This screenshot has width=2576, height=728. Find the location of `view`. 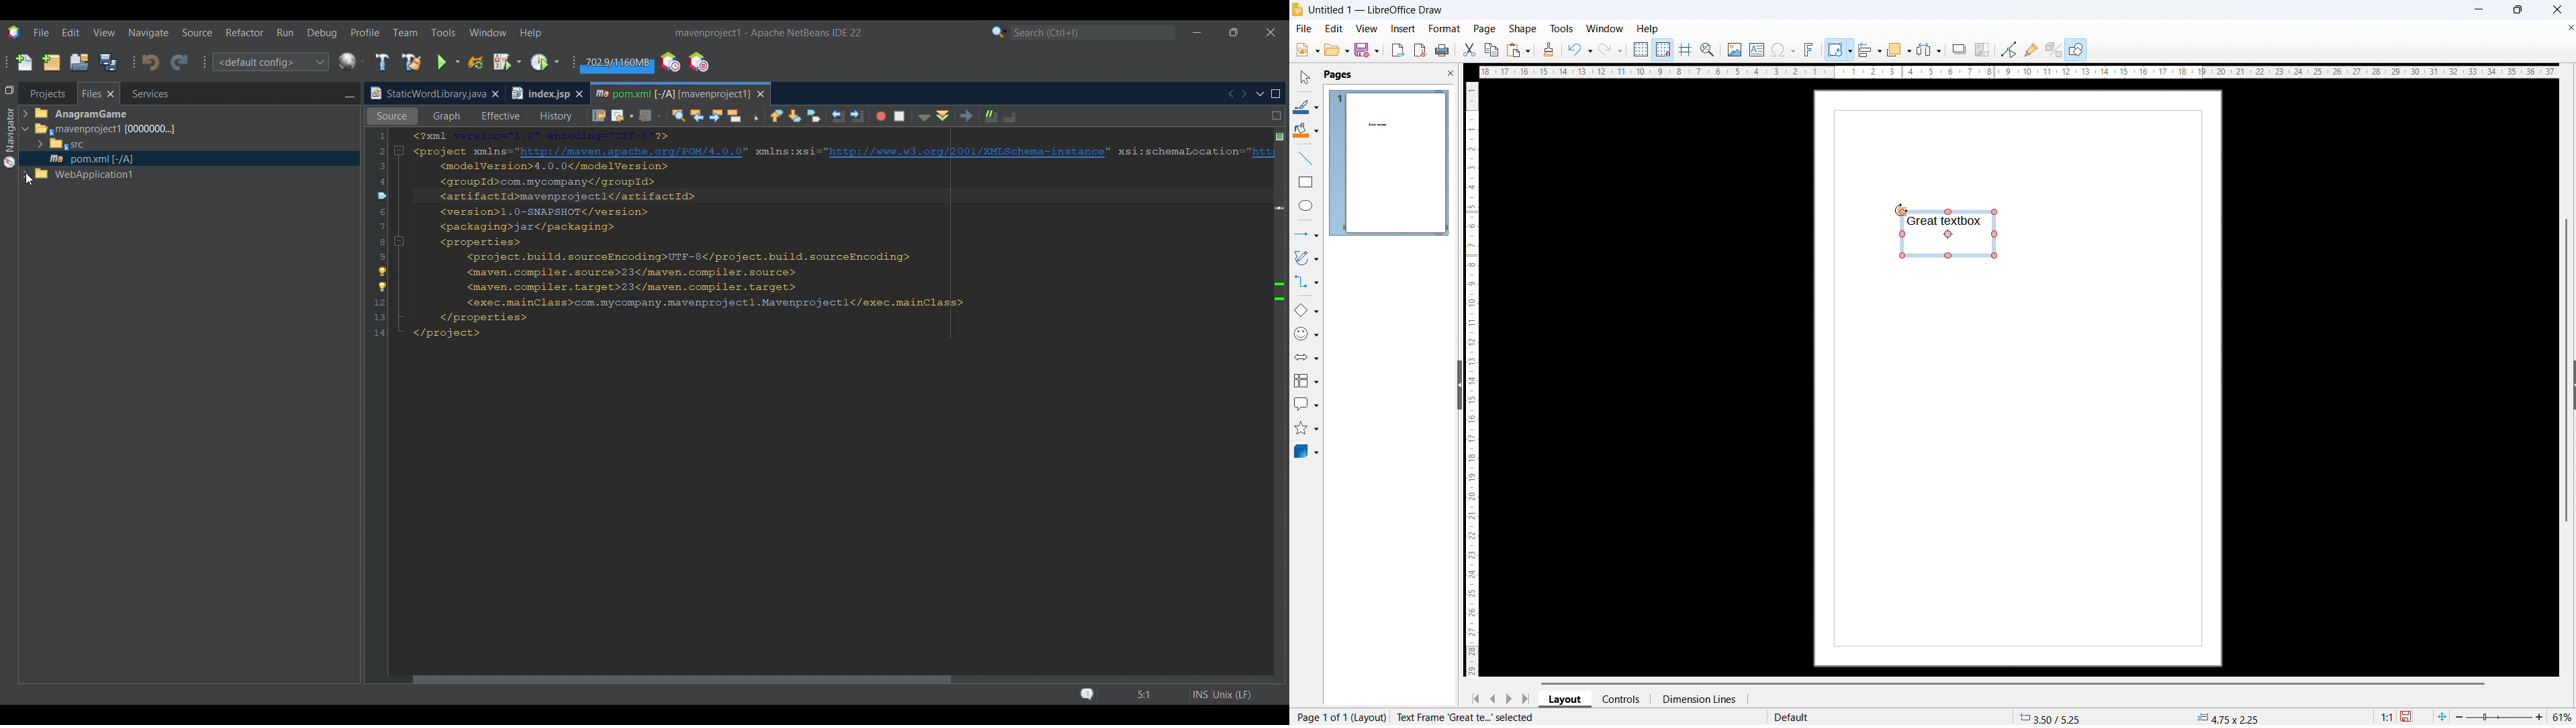

view is located at coordinates (1366, 28).